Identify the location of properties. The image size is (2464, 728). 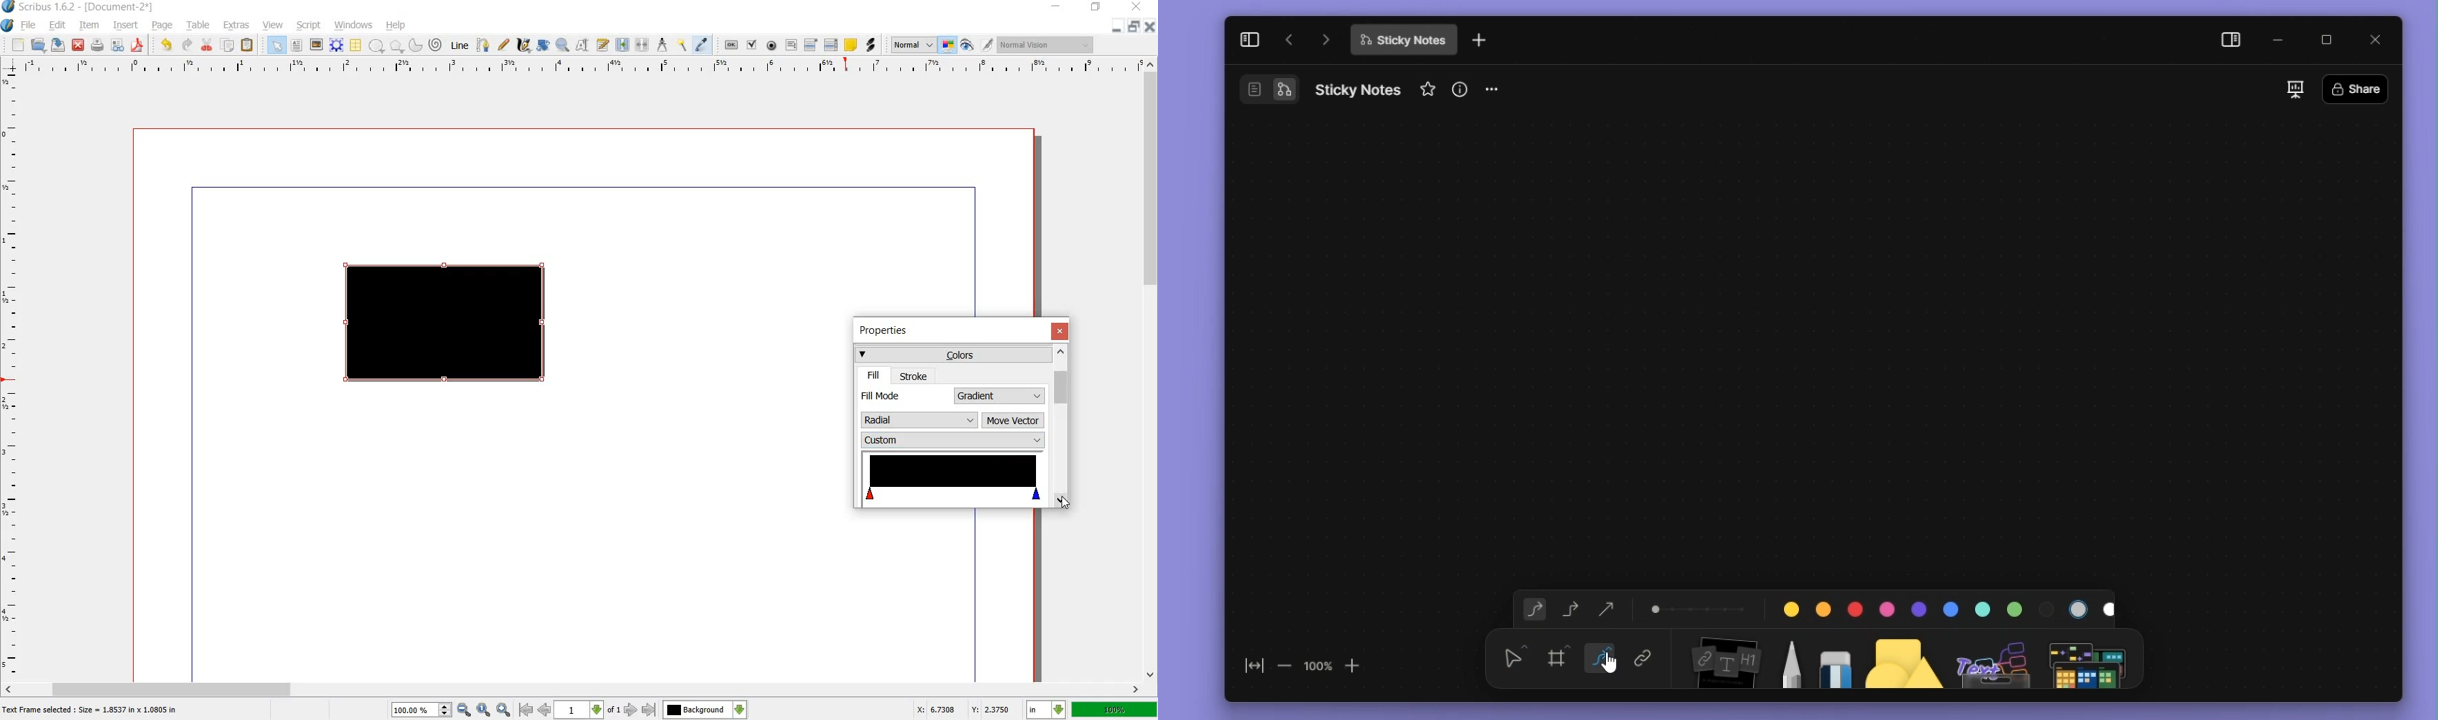
(888, 332).